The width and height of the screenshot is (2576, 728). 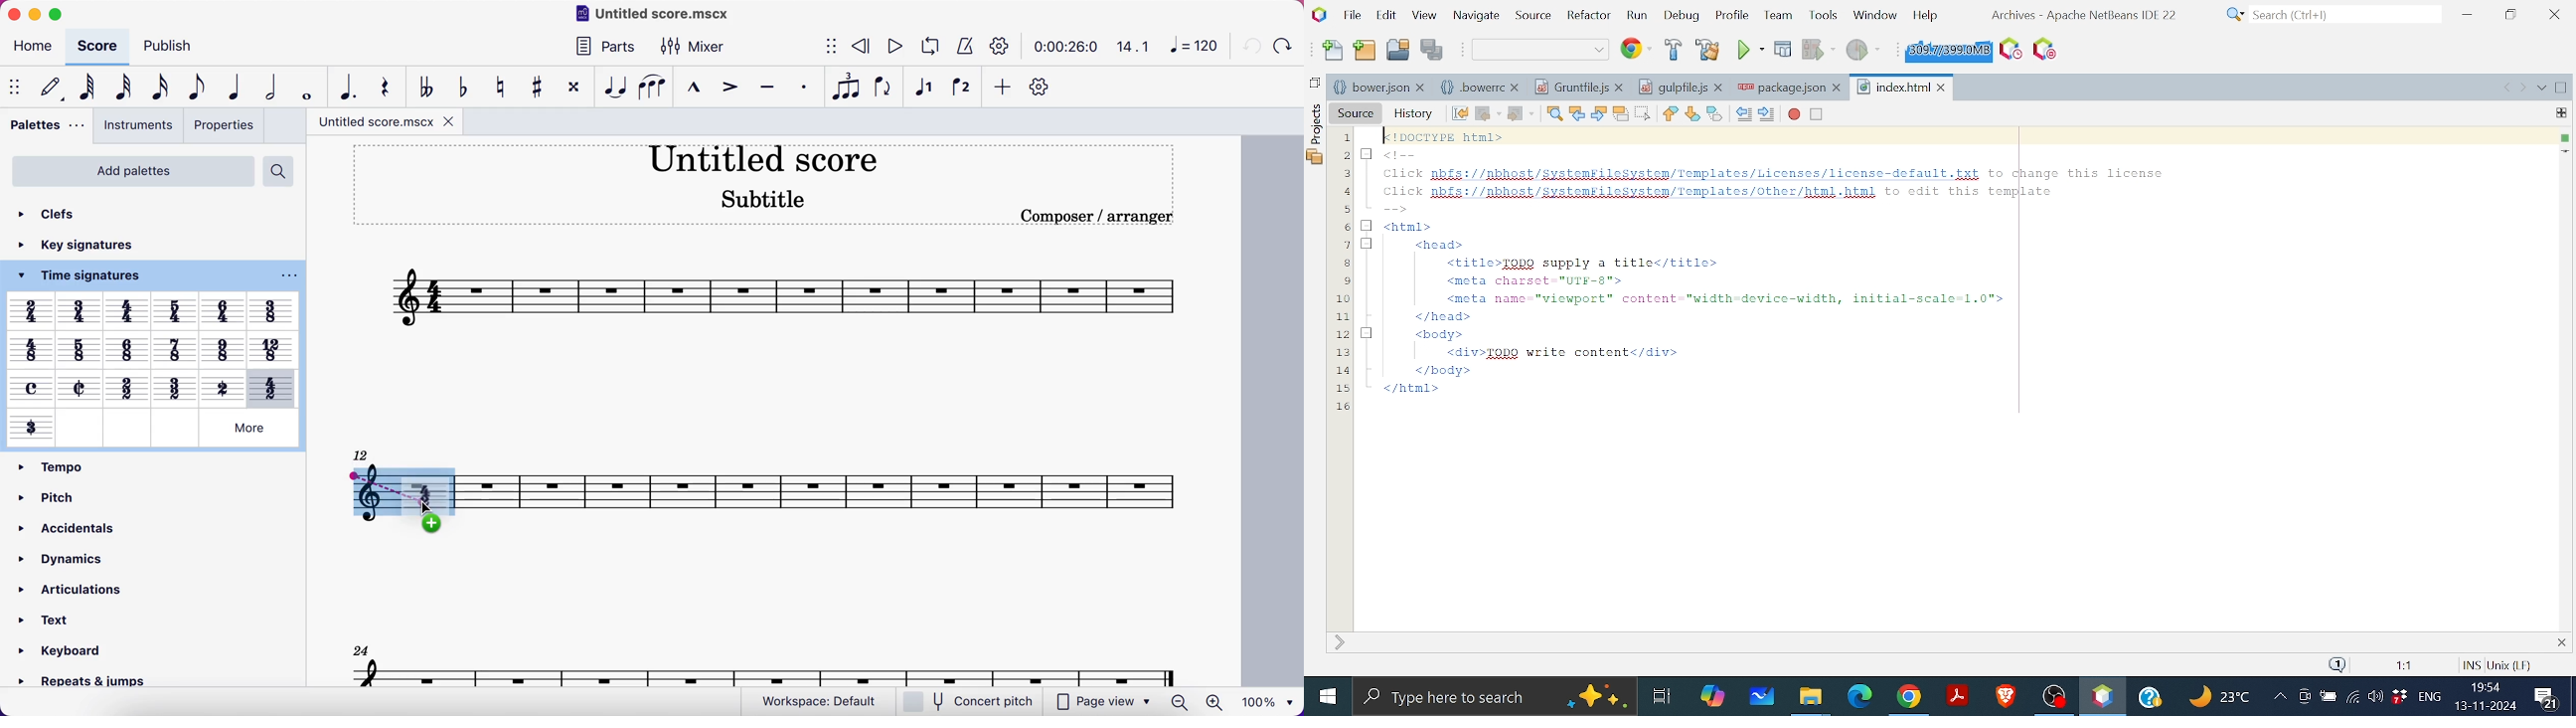 What do you see at coordinates (960, 86) in the screenshot?
I see `voice 2` at bounding box center [960, 86].